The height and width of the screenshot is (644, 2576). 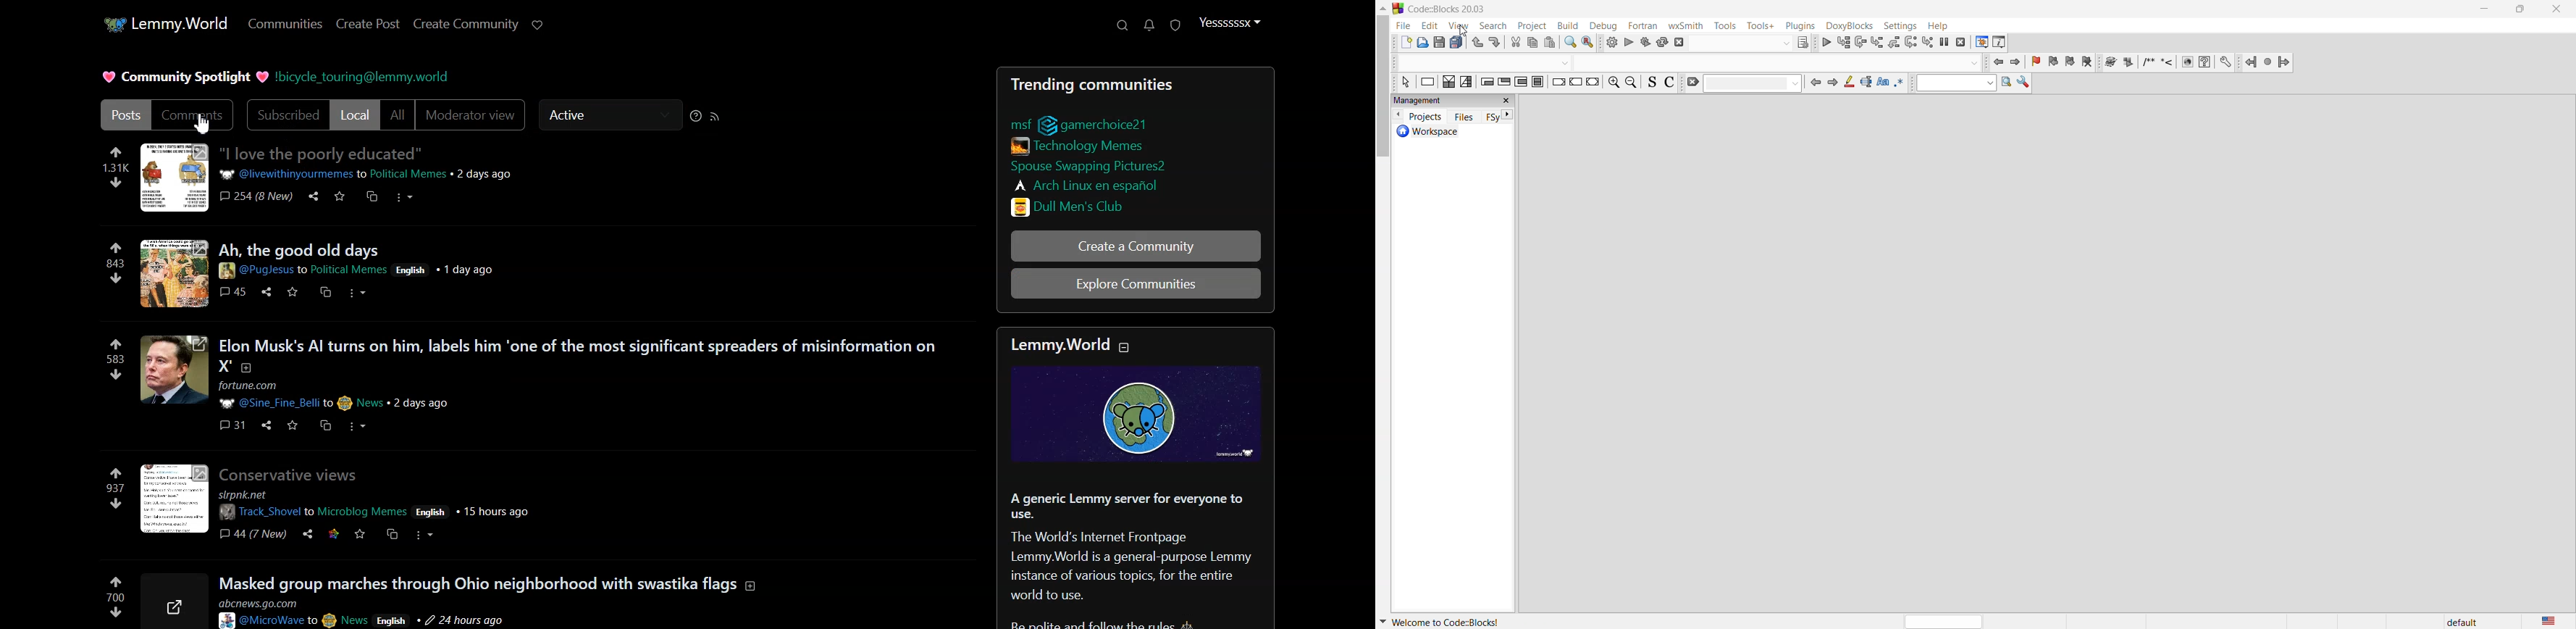 What do you see at coordinates (1752, 42) in the screenshot?
I see `show the select target dialog` at bounding box center [1752, 42].